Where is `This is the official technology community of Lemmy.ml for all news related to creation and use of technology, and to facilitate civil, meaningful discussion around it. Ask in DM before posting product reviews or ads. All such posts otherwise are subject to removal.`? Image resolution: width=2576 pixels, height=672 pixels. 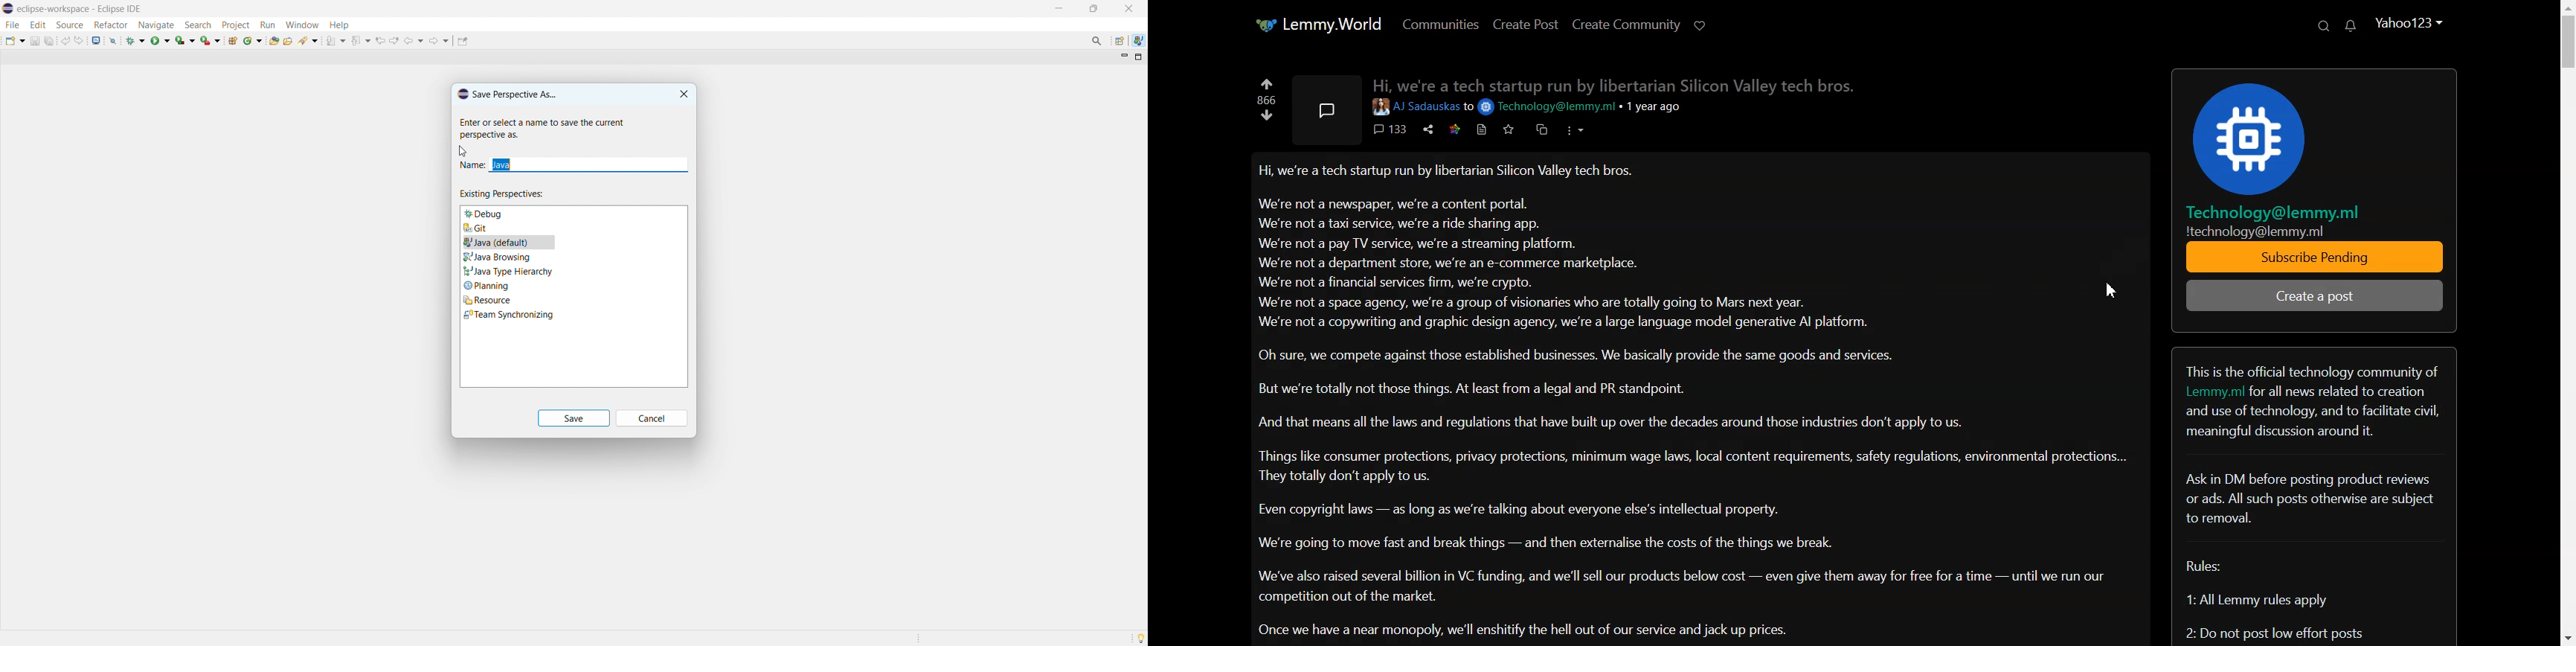
This is the official technology community of Lemmy.ml for all news related to creation and use of technology, and to facilitate civil, meaningful discussion around it. Ask in DM before posting product reviews or ads. All such posts otherwise are subject to removal. is located at coordinates (2315, 467).